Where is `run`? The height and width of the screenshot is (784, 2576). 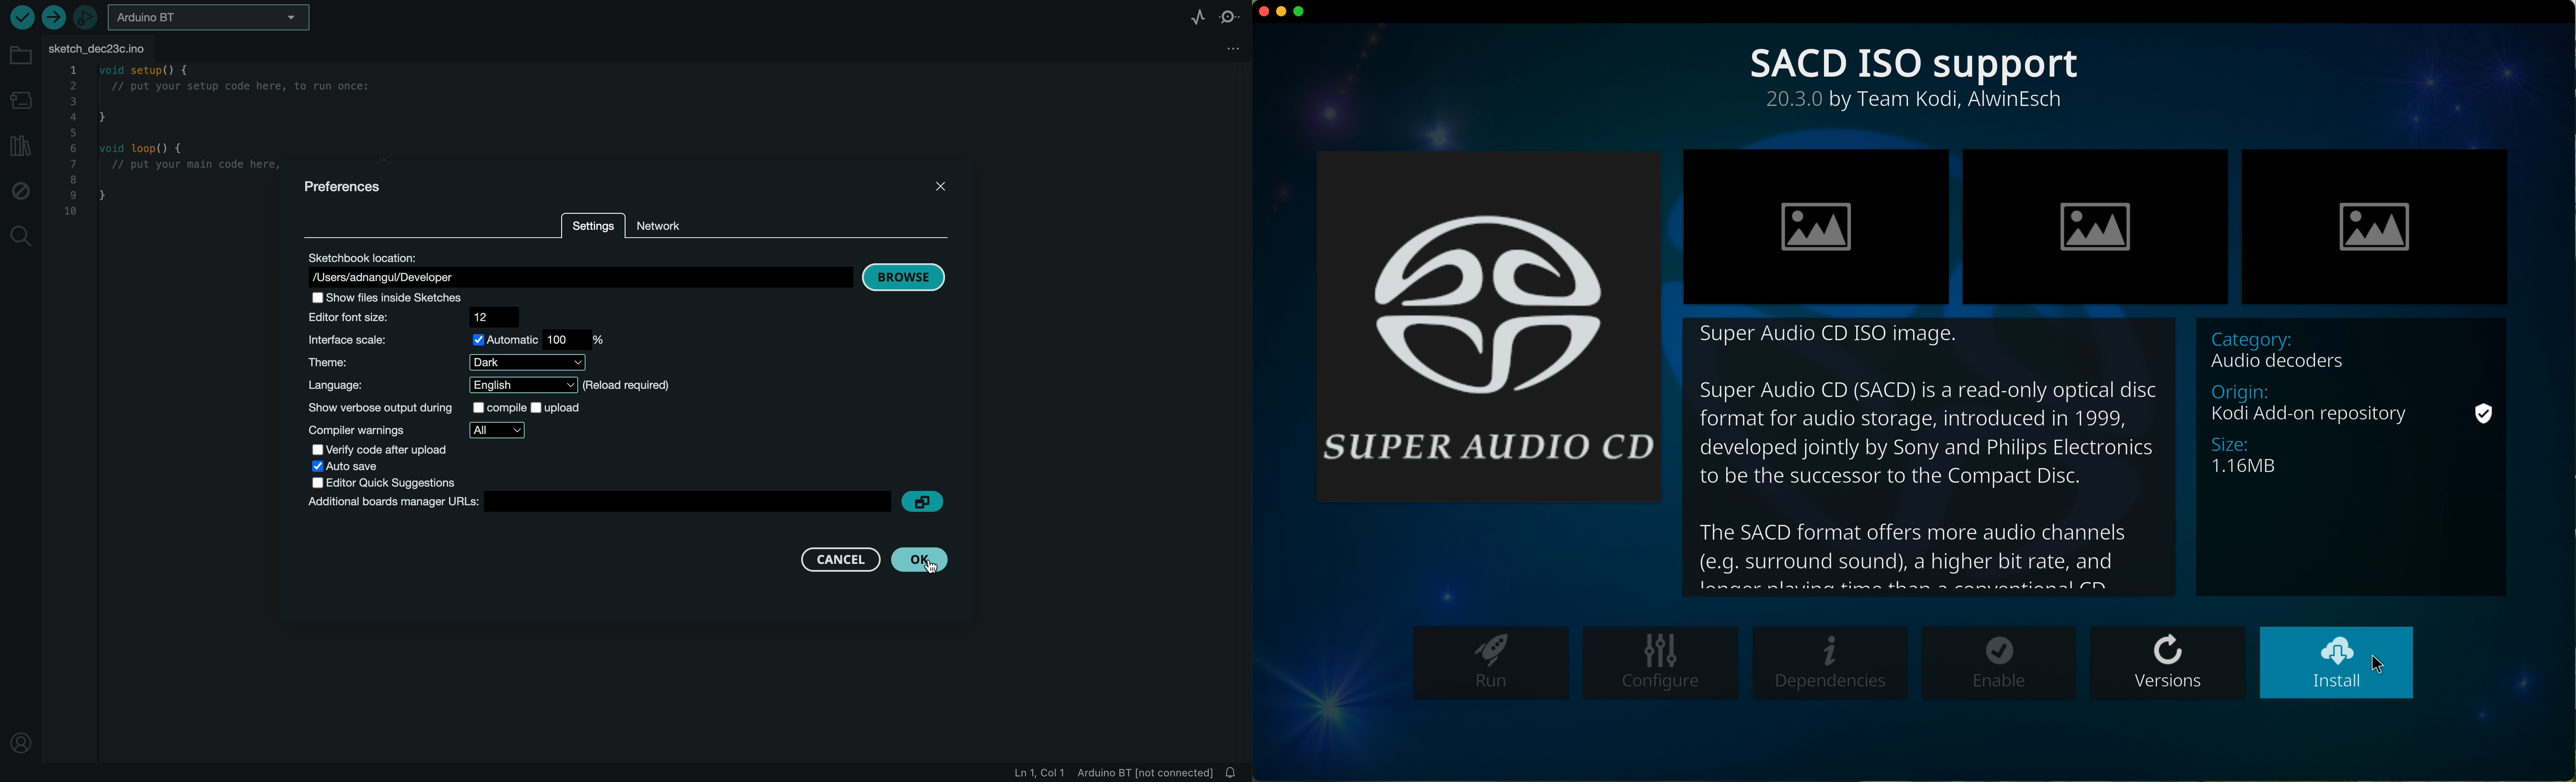 run is located at coordinates (1488, 664).